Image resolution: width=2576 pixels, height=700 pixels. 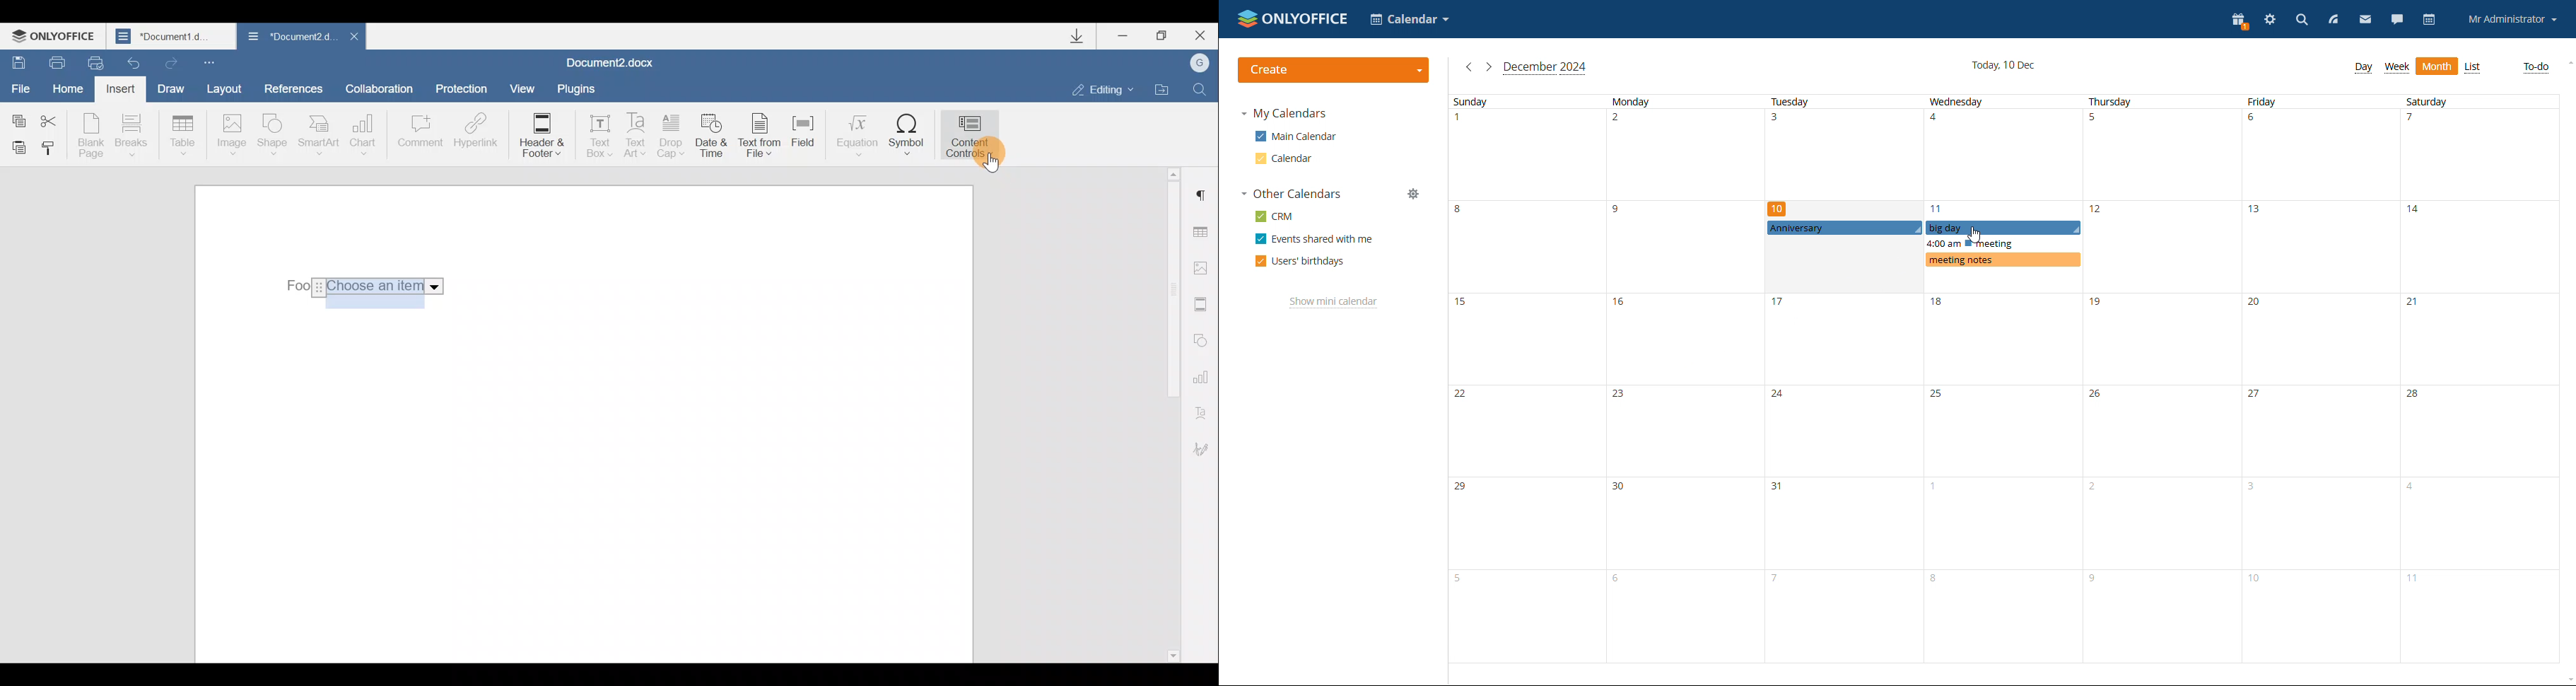 What do you see at coordinates (907, 134) in the screenshot?
I see `Symbol` at bounding box center [907, 134].